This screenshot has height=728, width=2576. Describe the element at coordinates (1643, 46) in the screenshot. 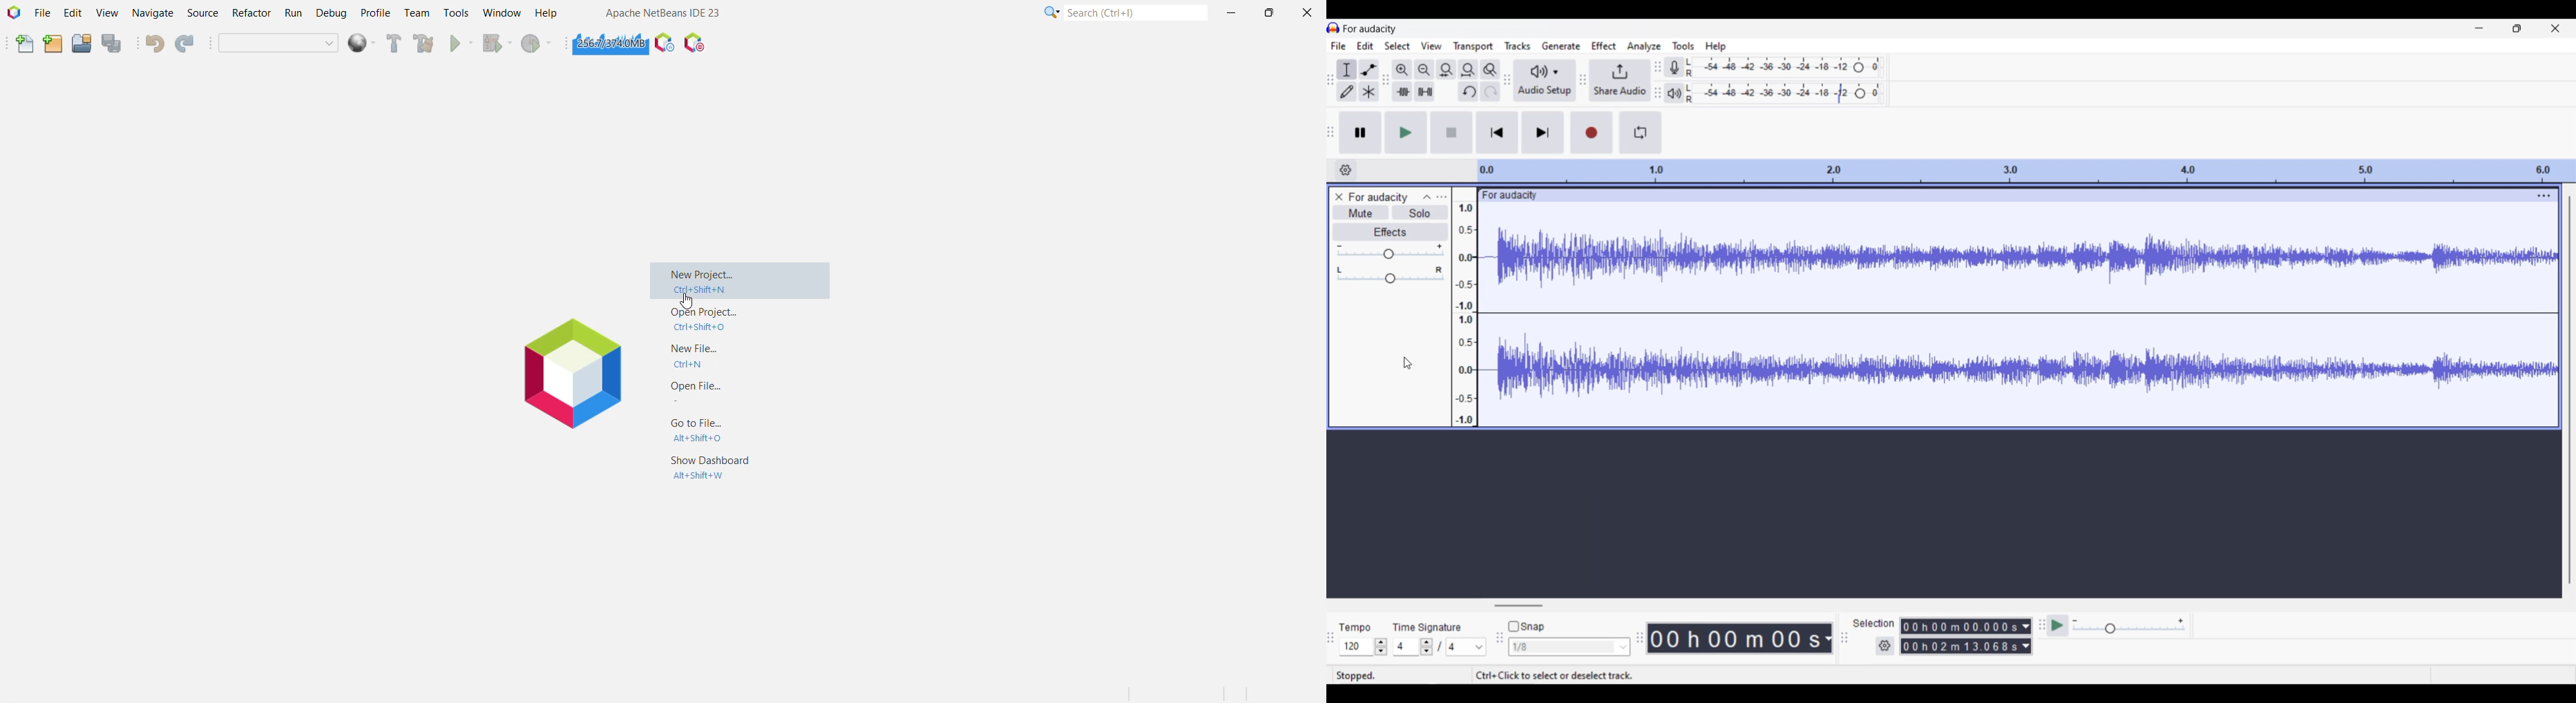

I see `Analyze` at that location.